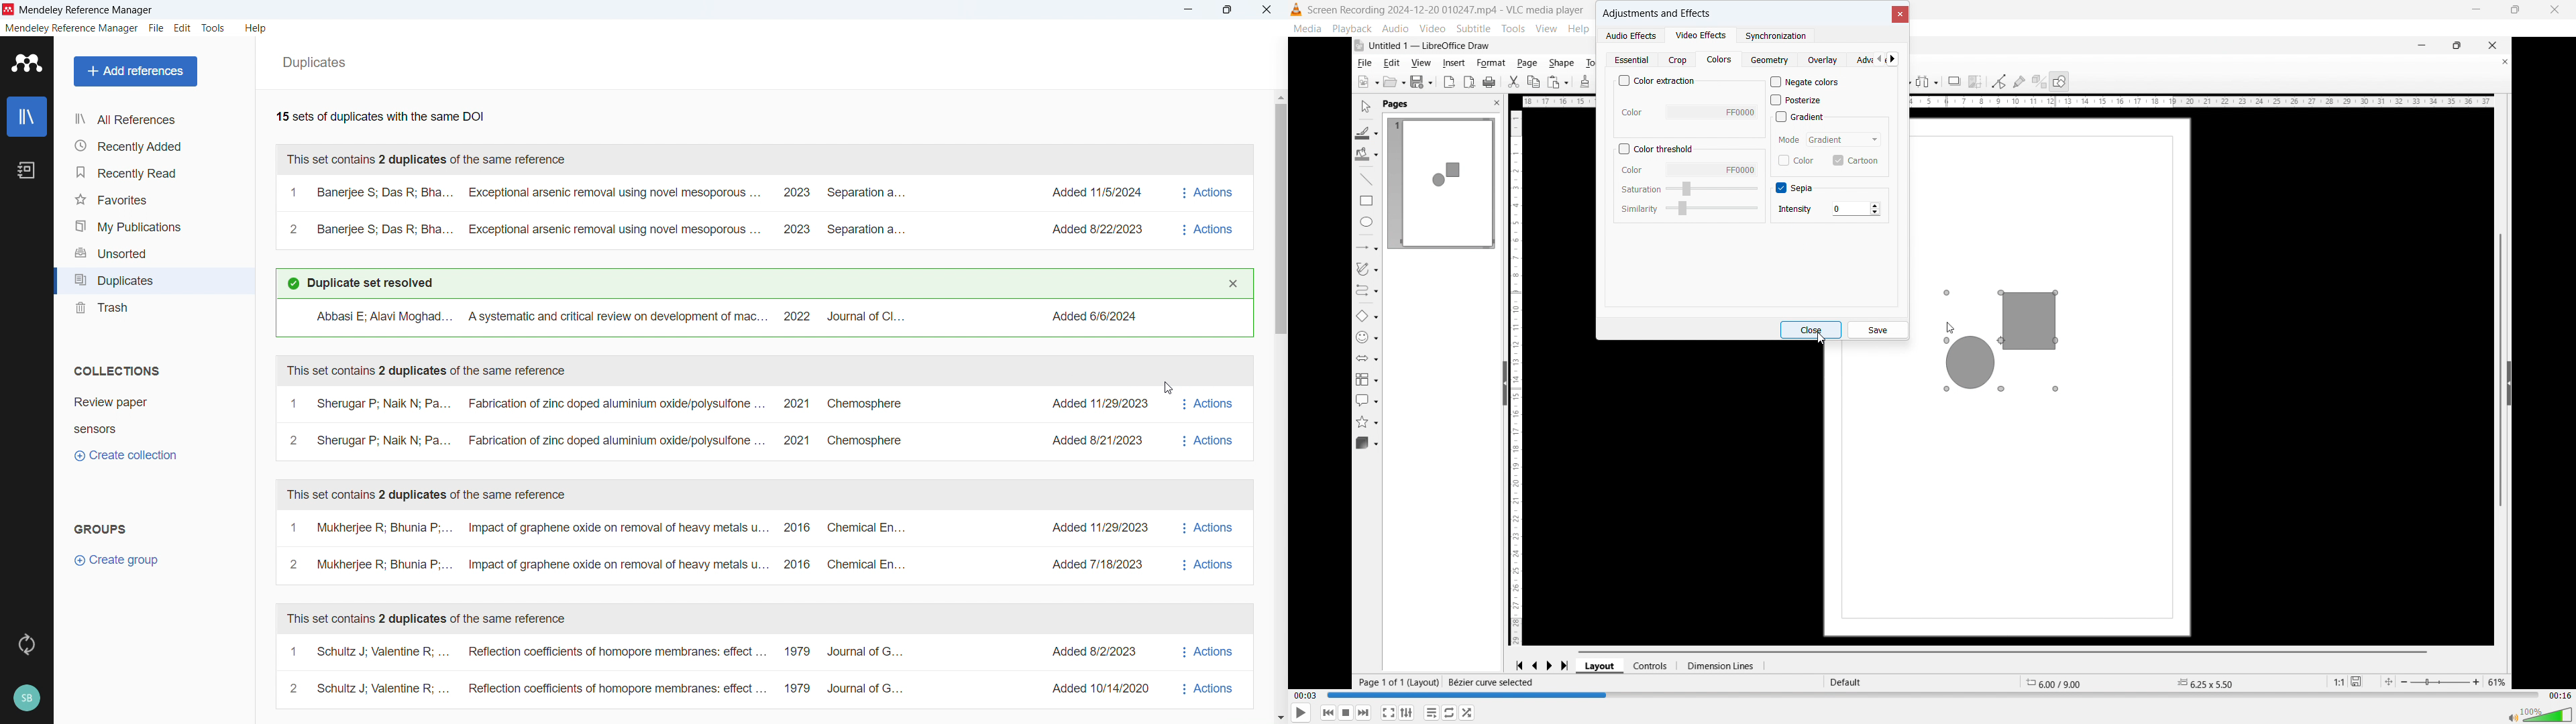  I want to click on all references, so click(152, 119).